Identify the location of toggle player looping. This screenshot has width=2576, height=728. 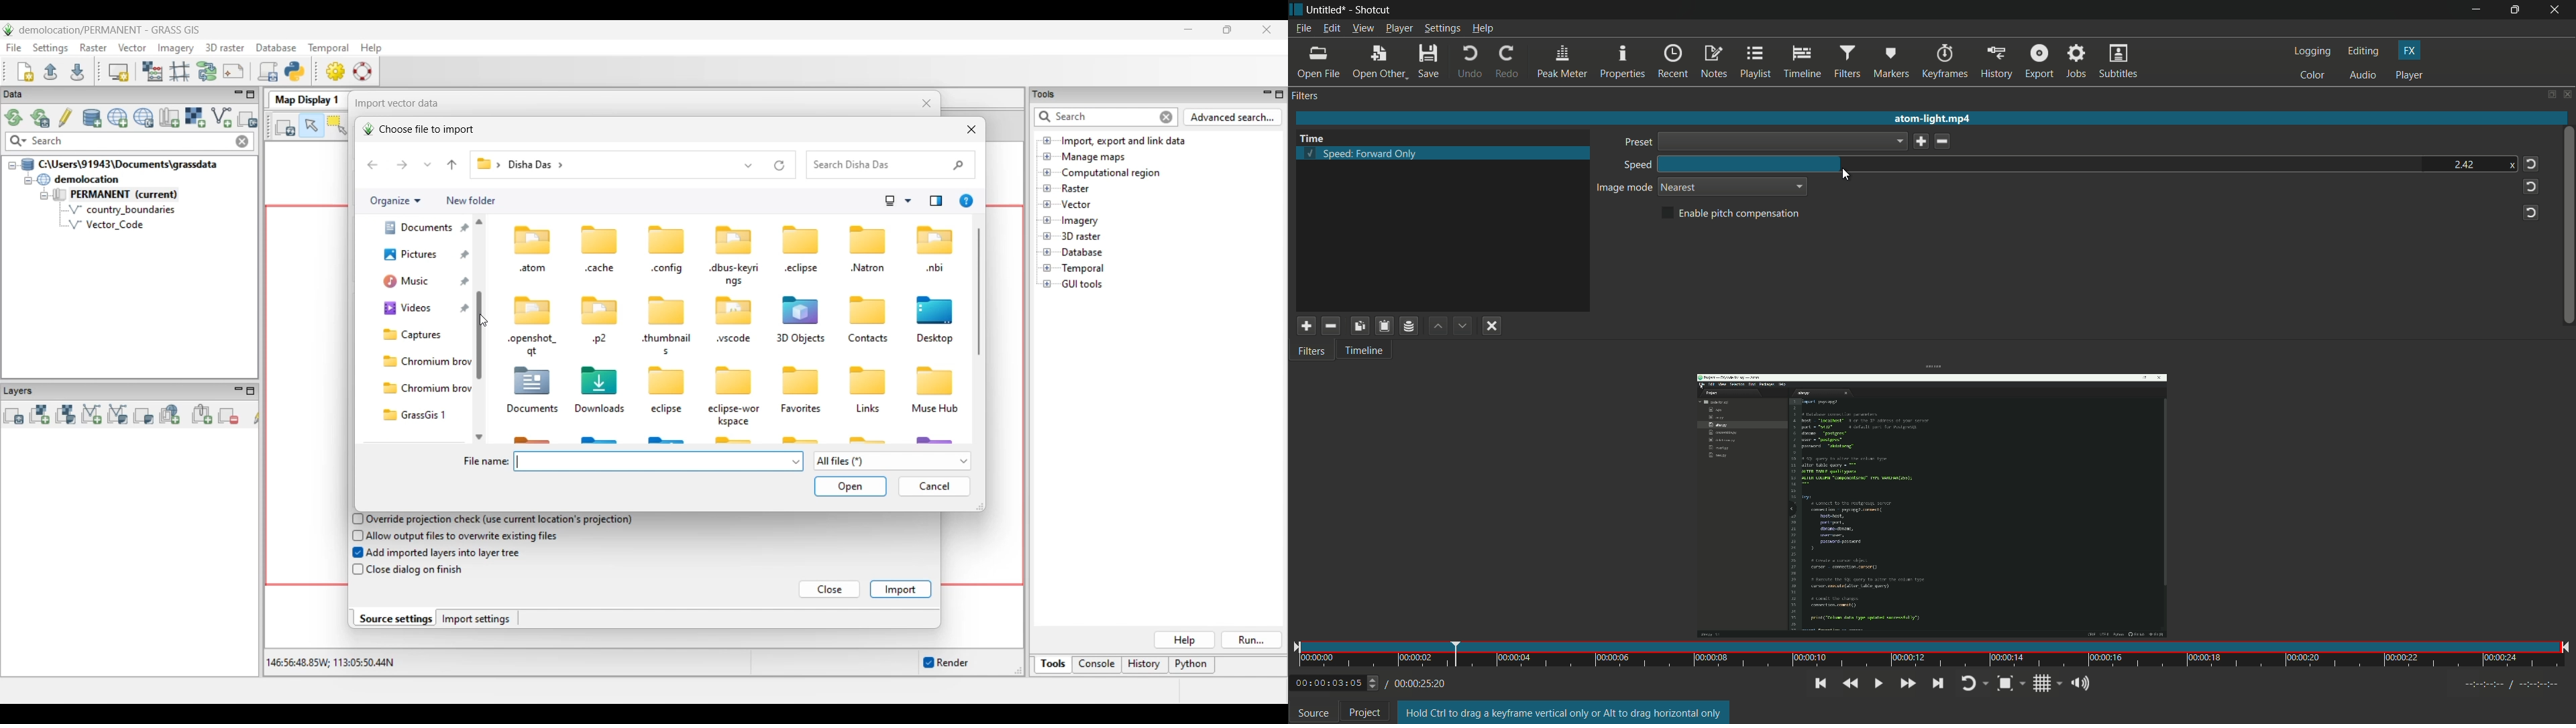
(1974, 683).